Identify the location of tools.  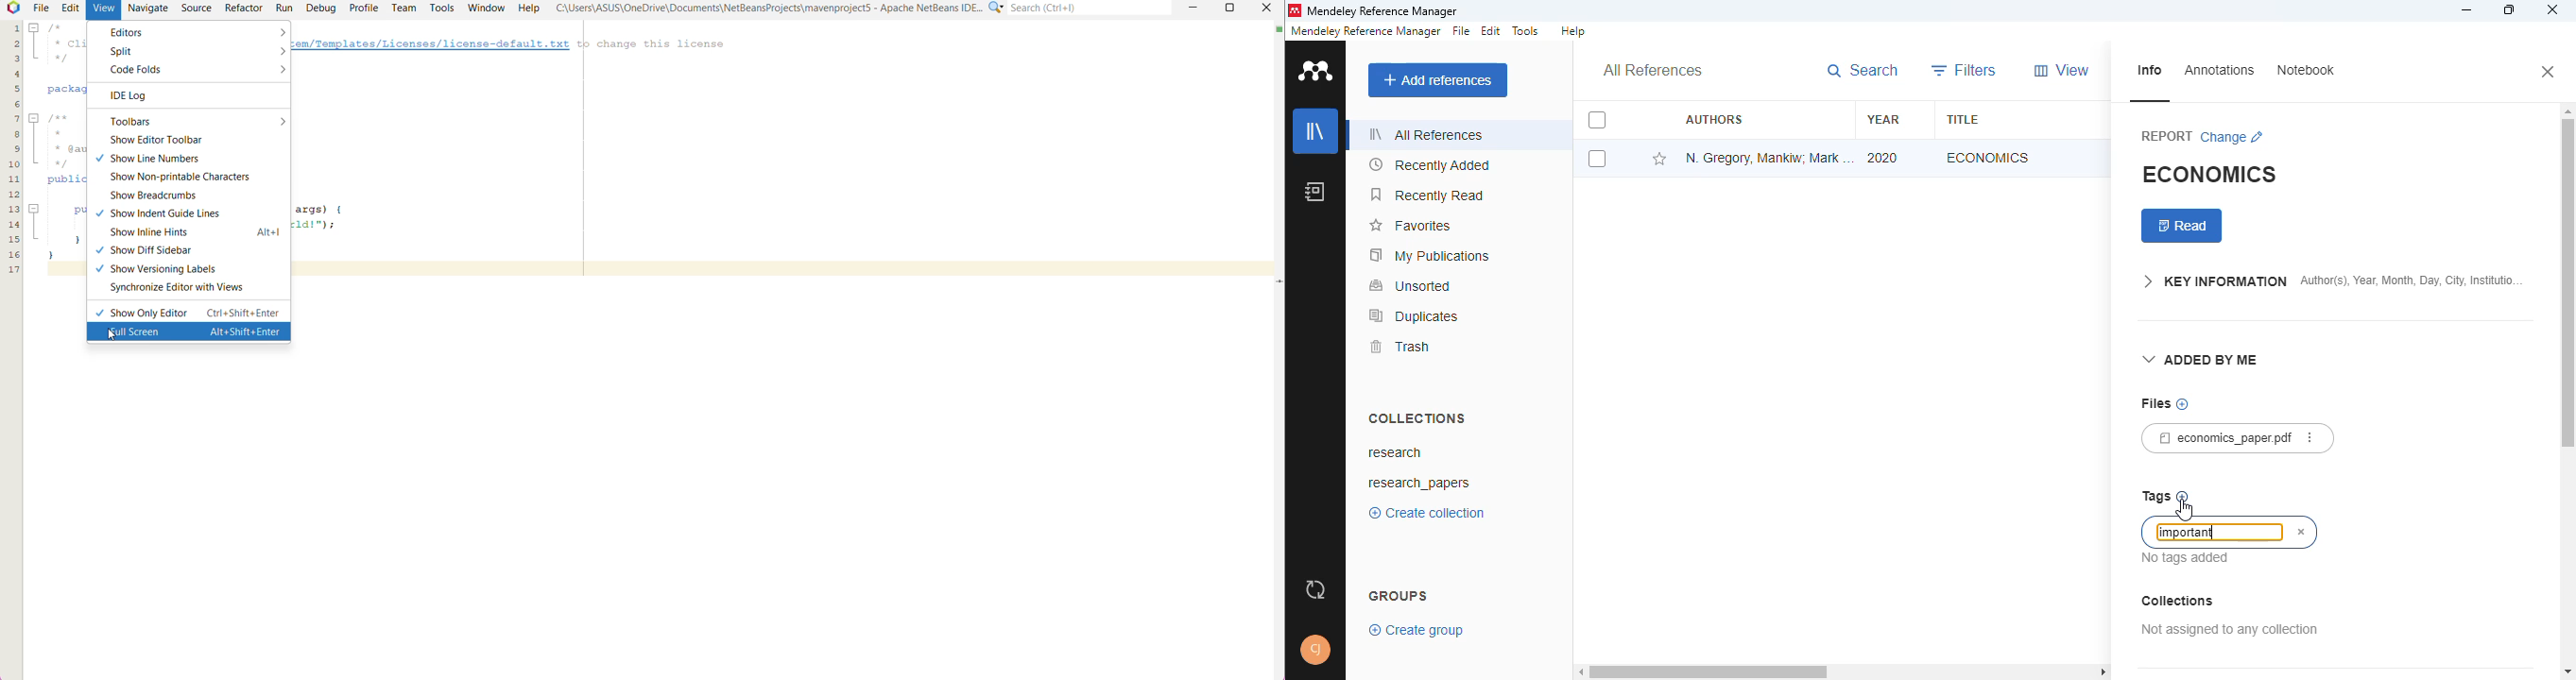
(1527, 31).